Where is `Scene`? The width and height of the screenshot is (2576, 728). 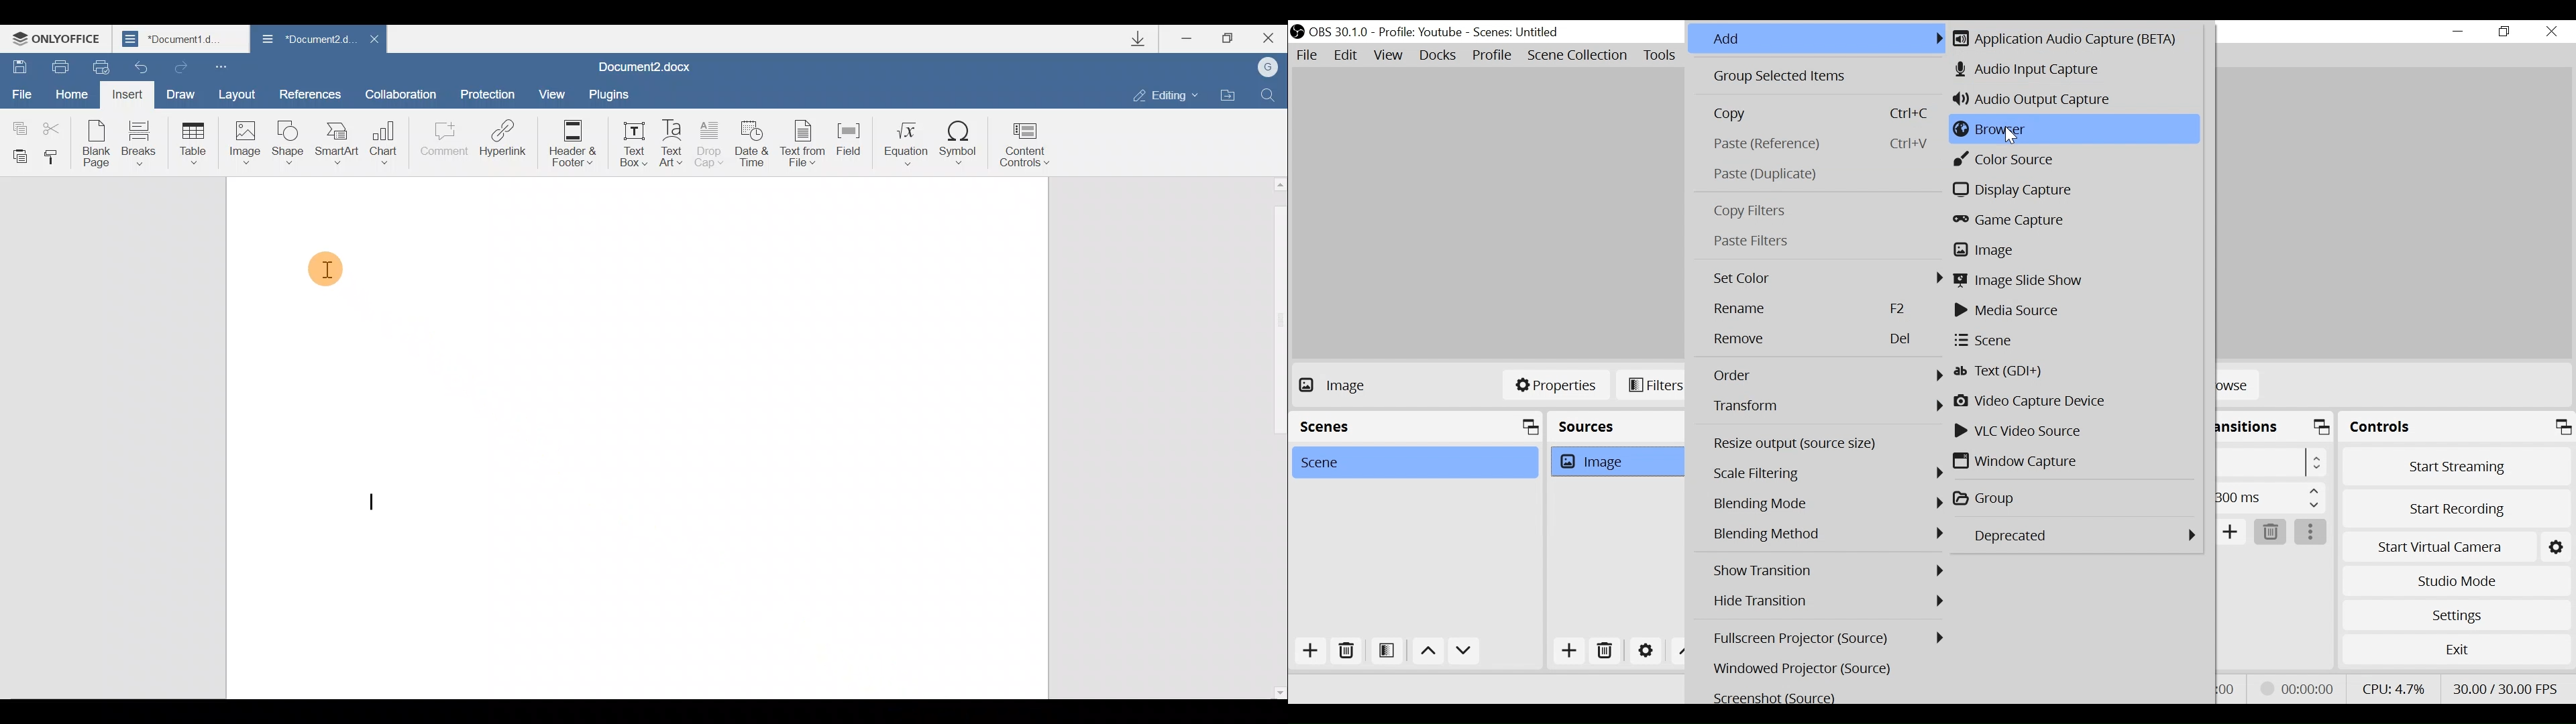 Scene is located at coordinates (2072, 341).